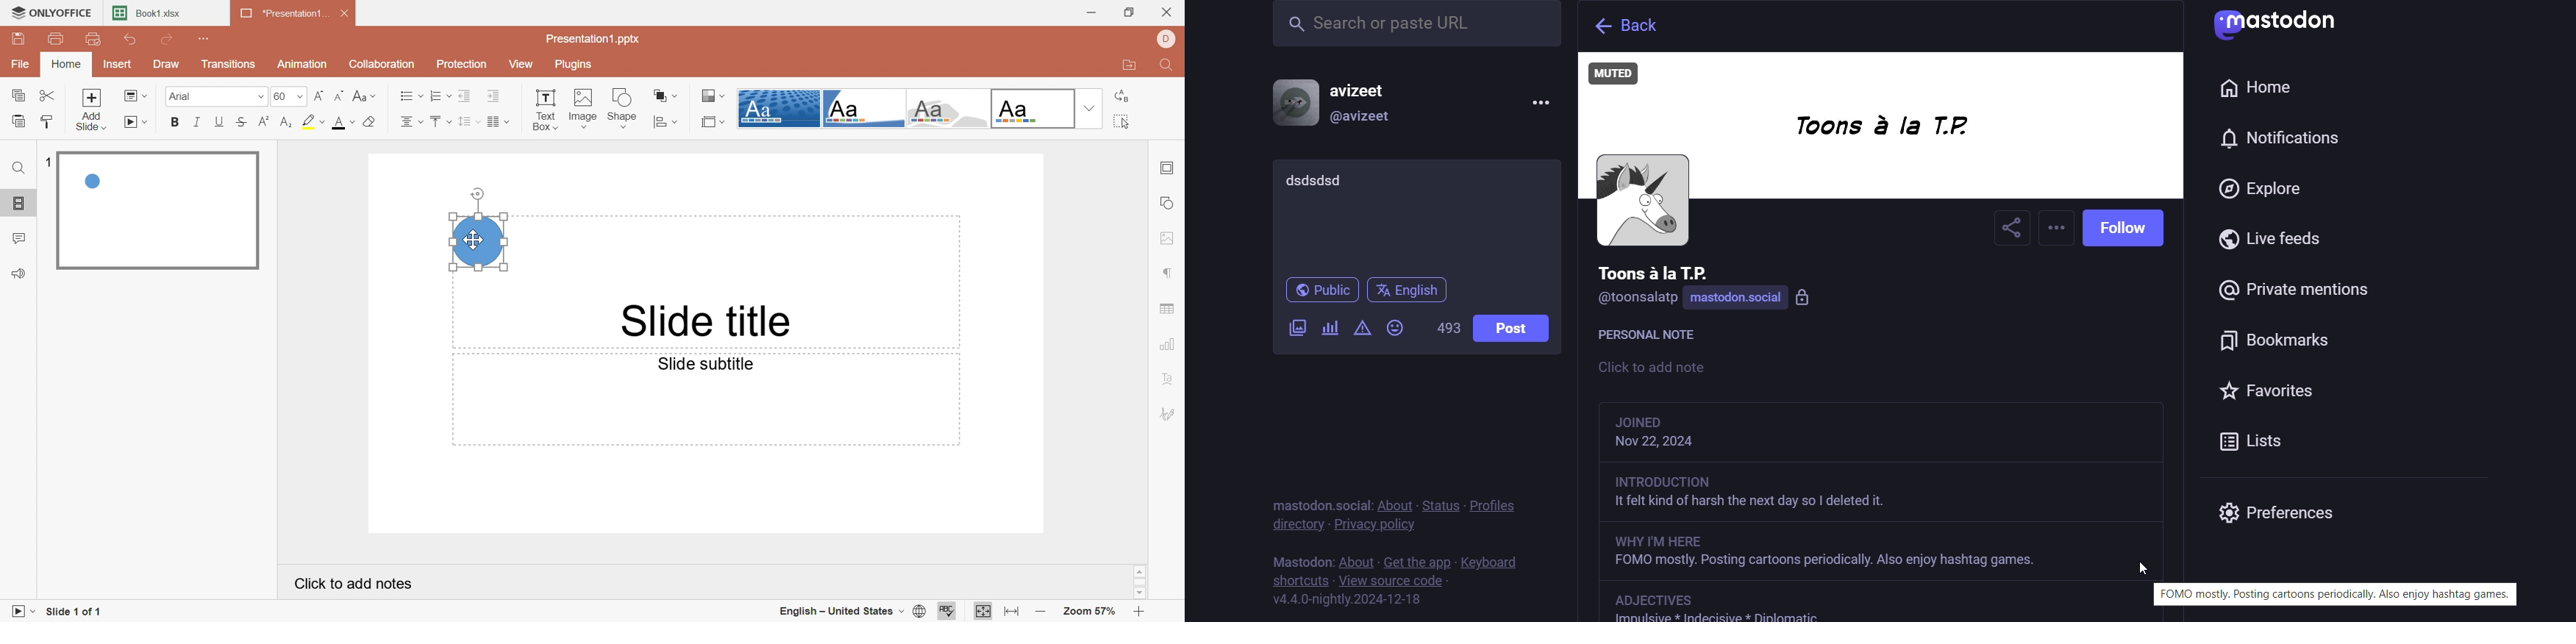 The width and height of the screenshot is (2576, 644). What do you see at coordinates (544, 109) in the screenshot?
I see `Text box` at bounding box center [544, 109].